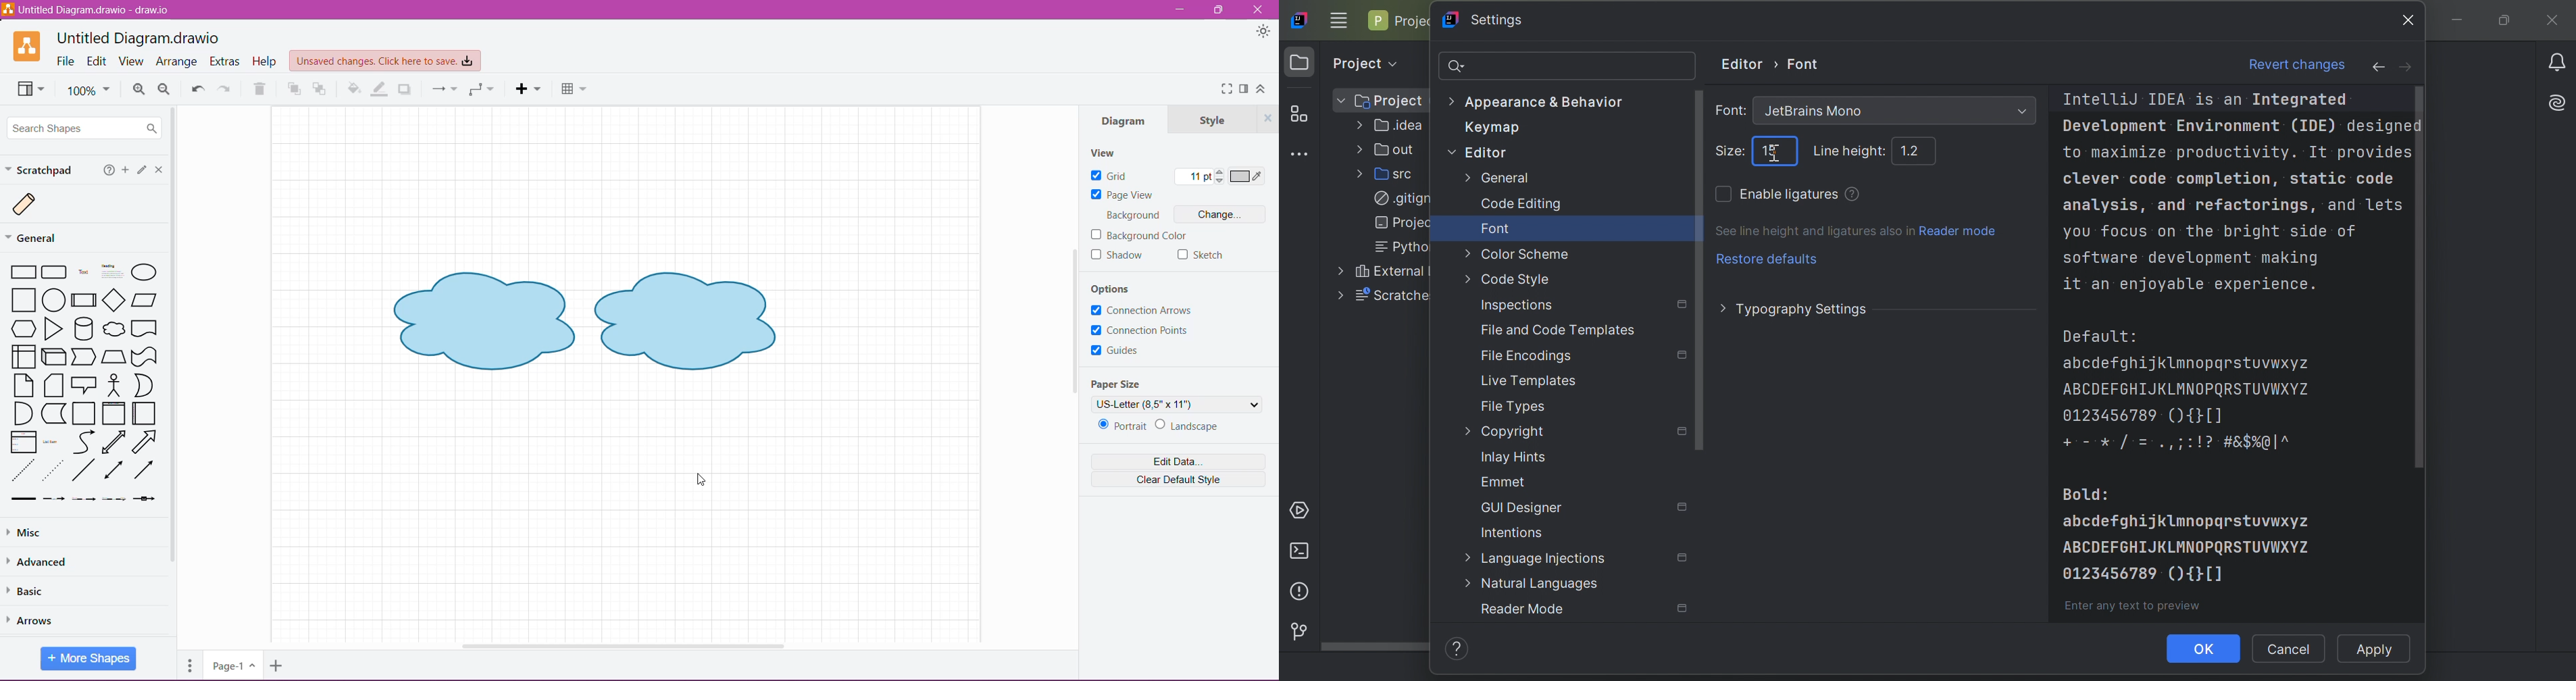  What do you see at coordinates (178, 62) in the screenshot?
I see `Arrange` at bounding box center [178, 62].